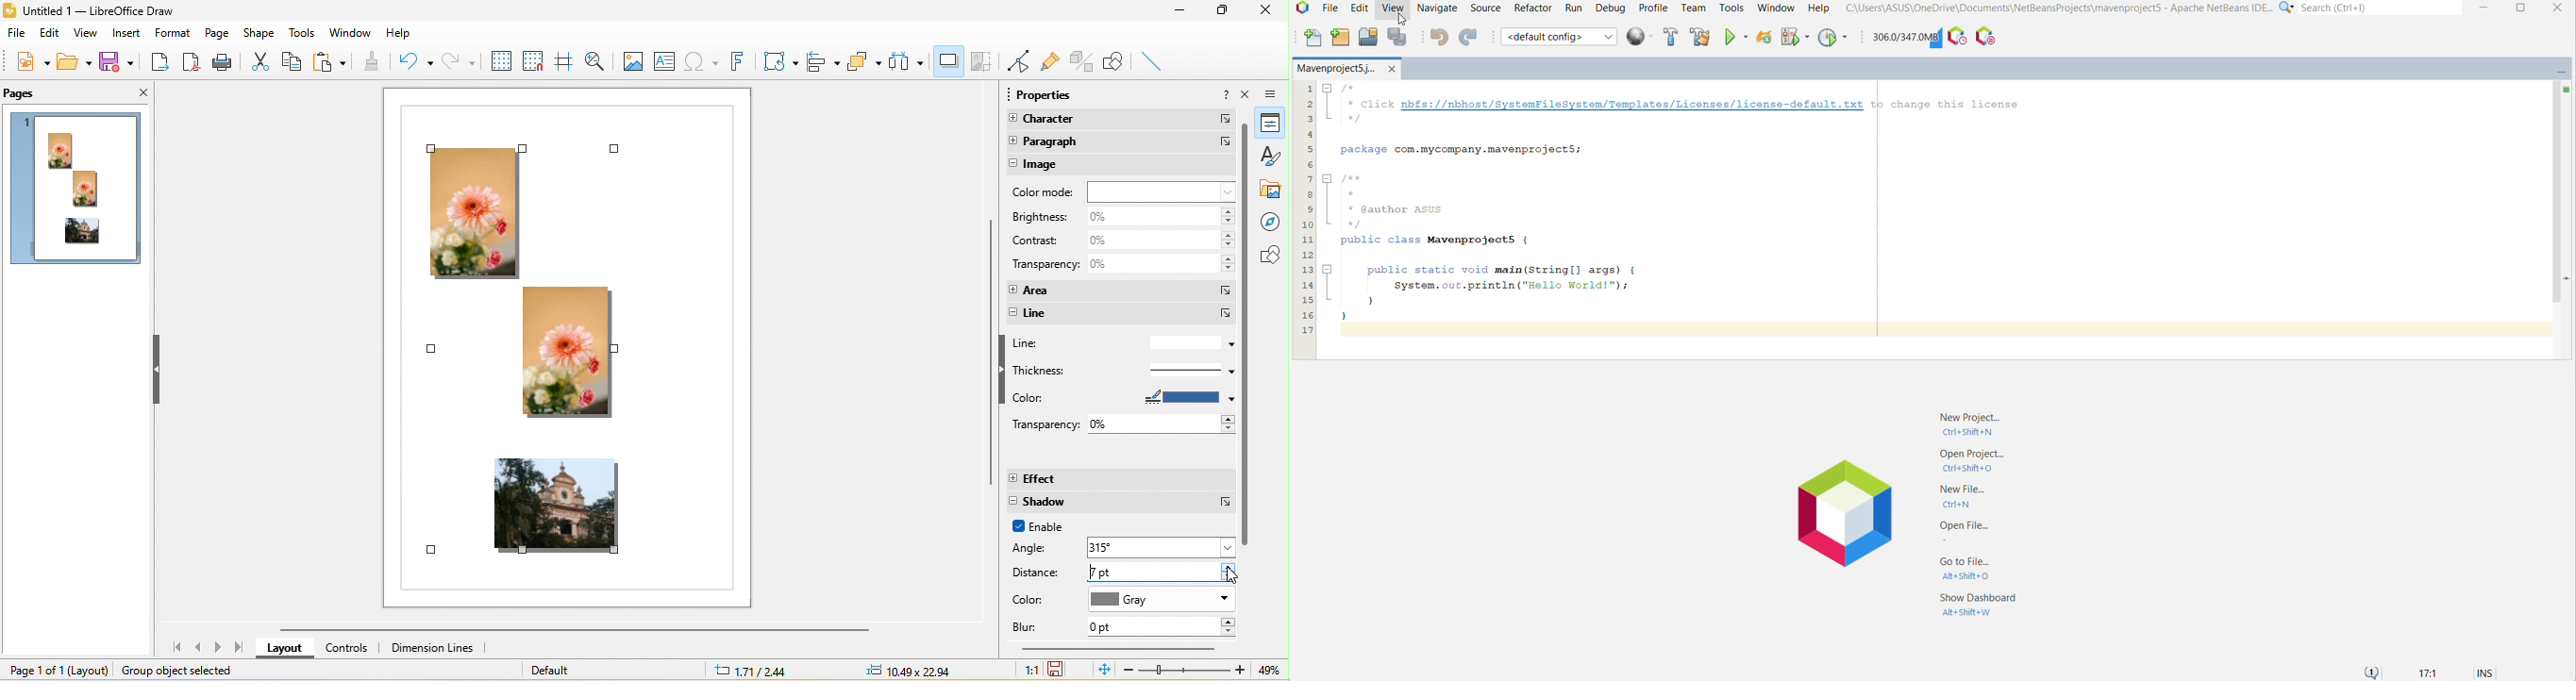  I want to click on text box, so click(664, 60).